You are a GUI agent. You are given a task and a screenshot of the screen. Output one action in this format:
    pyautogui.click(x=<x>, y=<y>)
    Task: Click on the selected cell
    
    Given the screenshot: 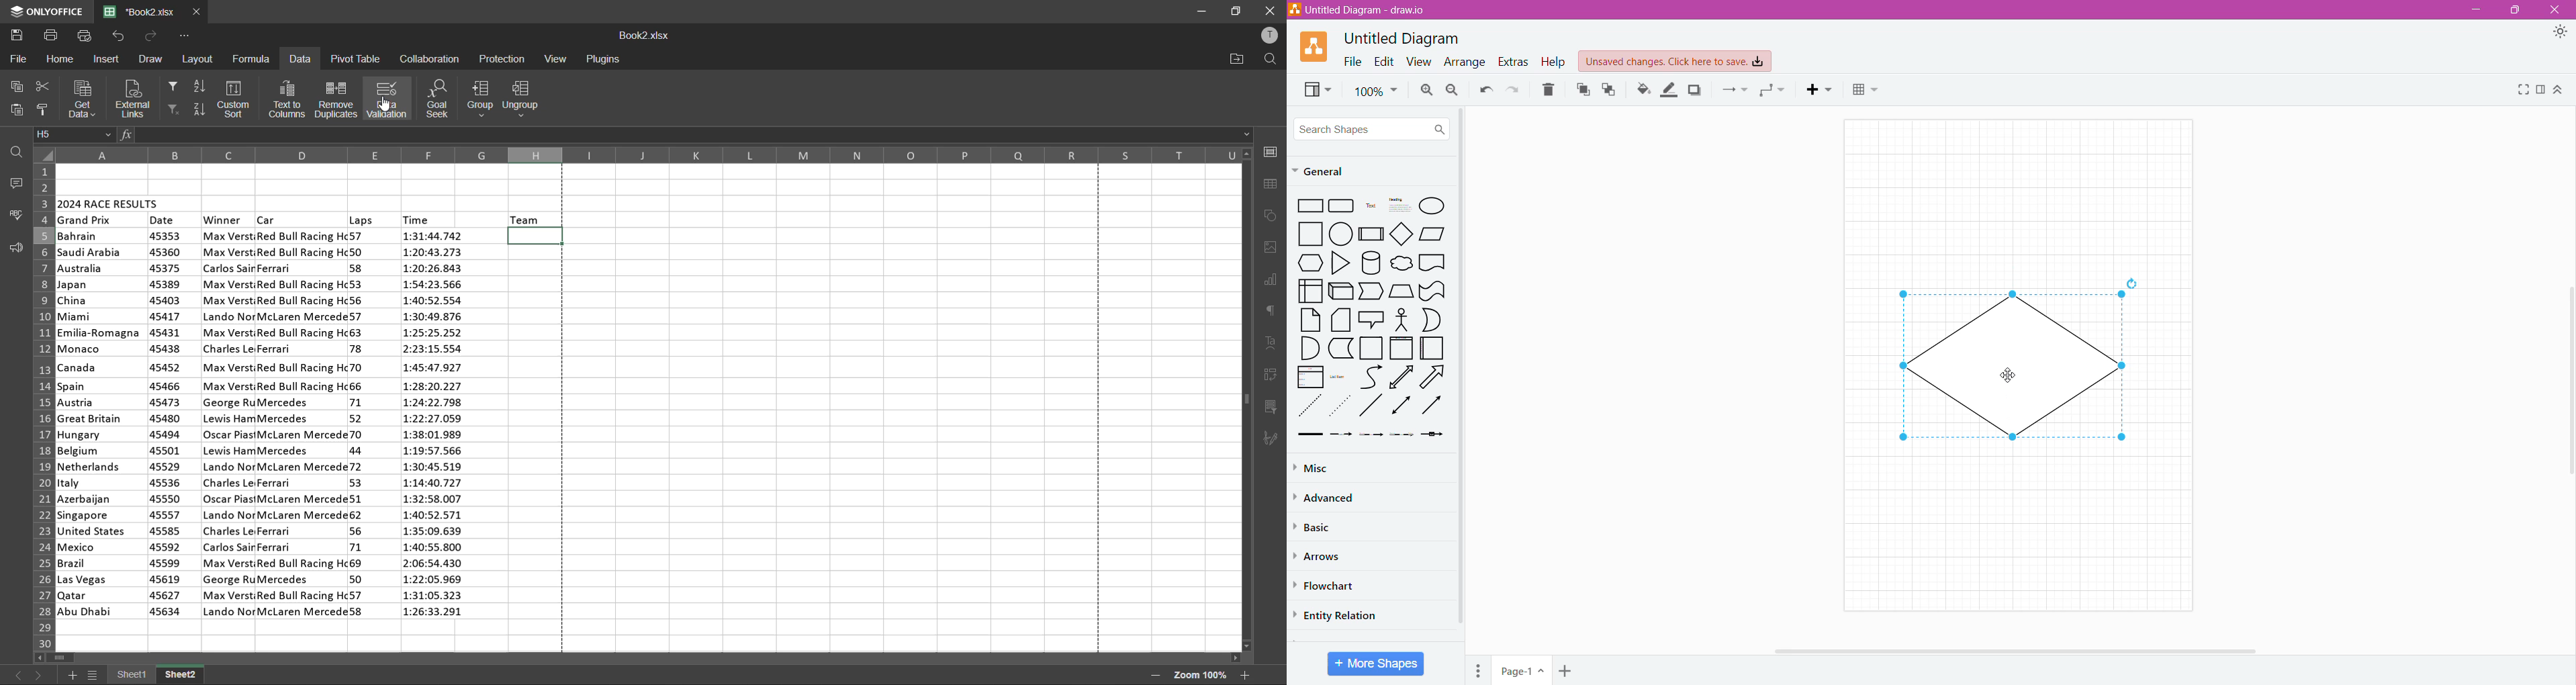 What is the action you would take?
    pyautogui.click(x=538, y=236)
    